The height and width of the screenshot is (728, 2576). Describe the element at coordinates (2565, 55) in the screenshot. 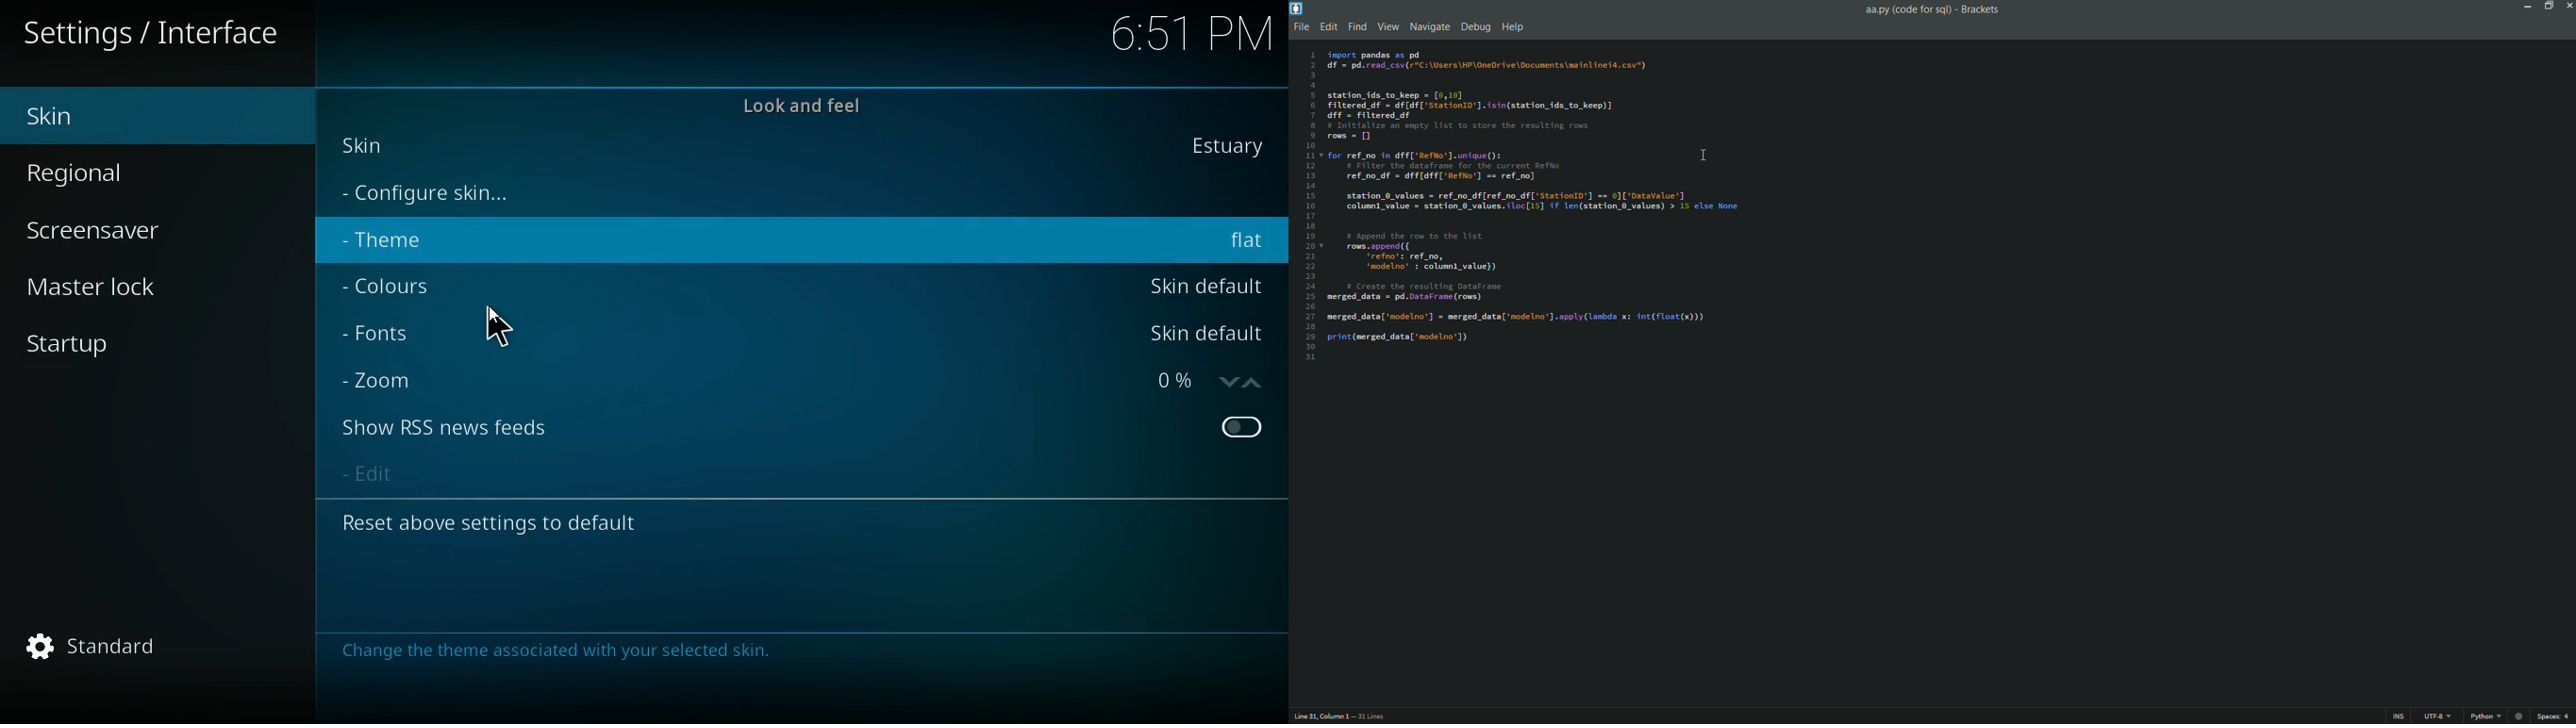

I see `live preview` at that location.